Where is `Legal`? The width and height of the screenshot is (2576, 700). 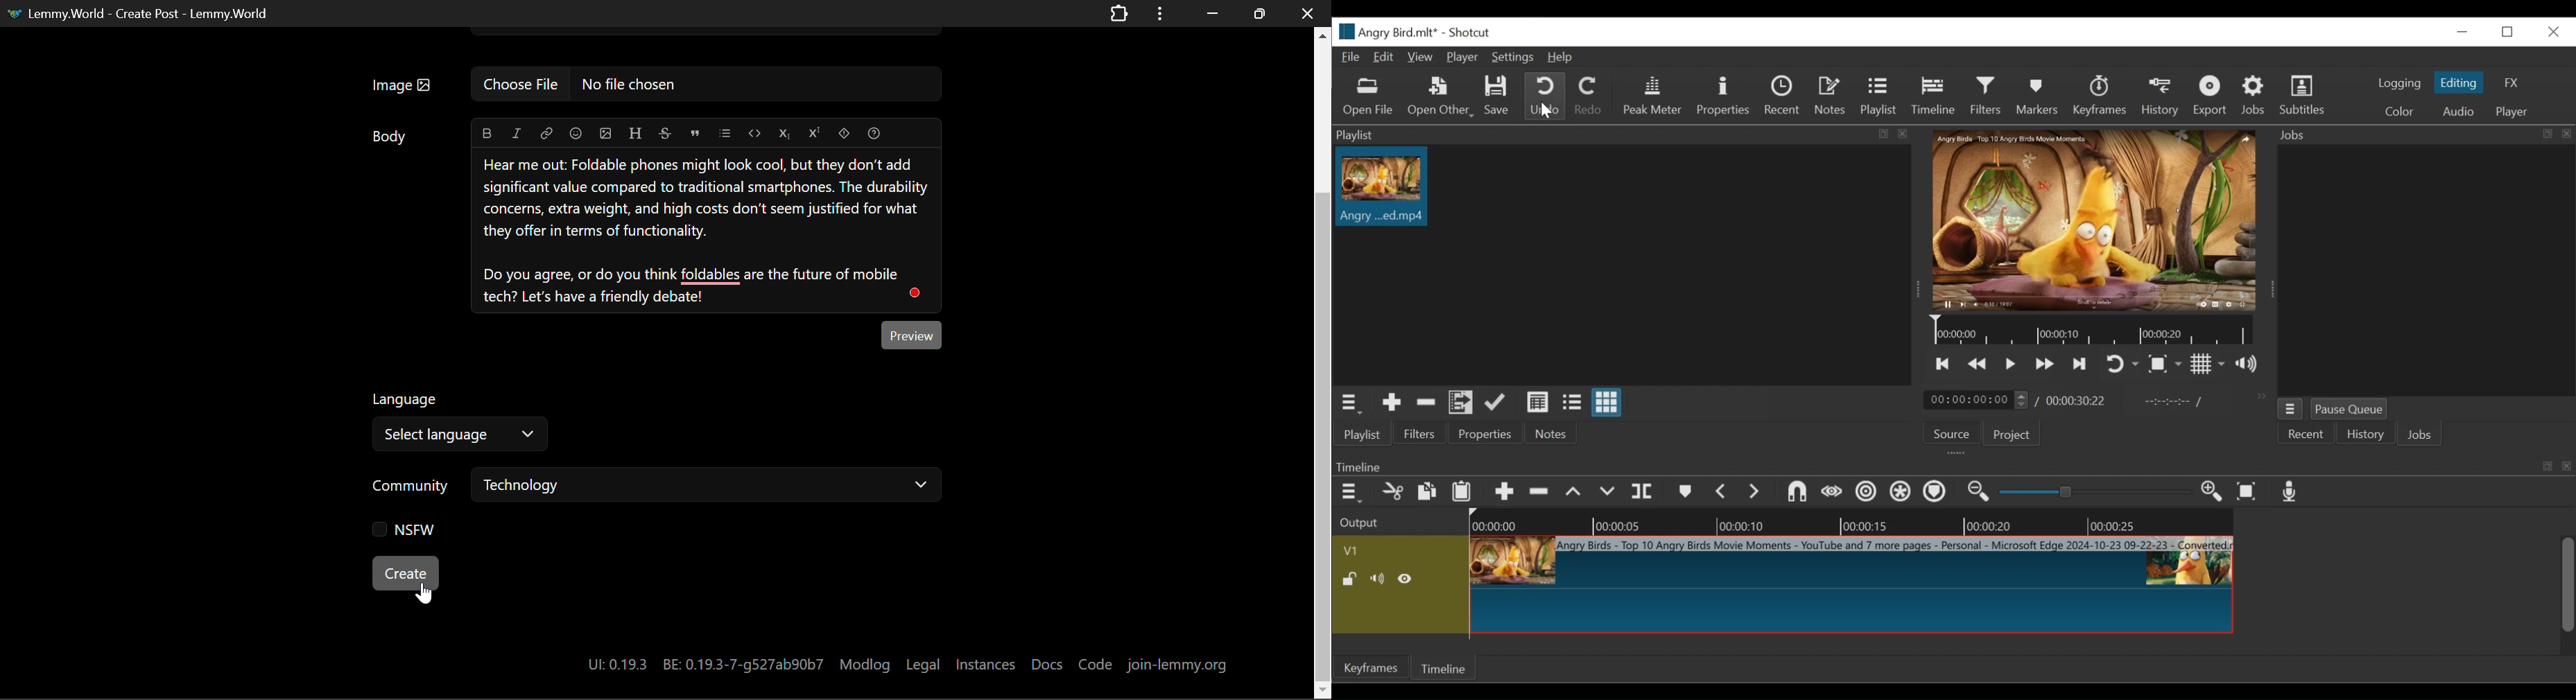
Legal is located at coordinates (925, 663).